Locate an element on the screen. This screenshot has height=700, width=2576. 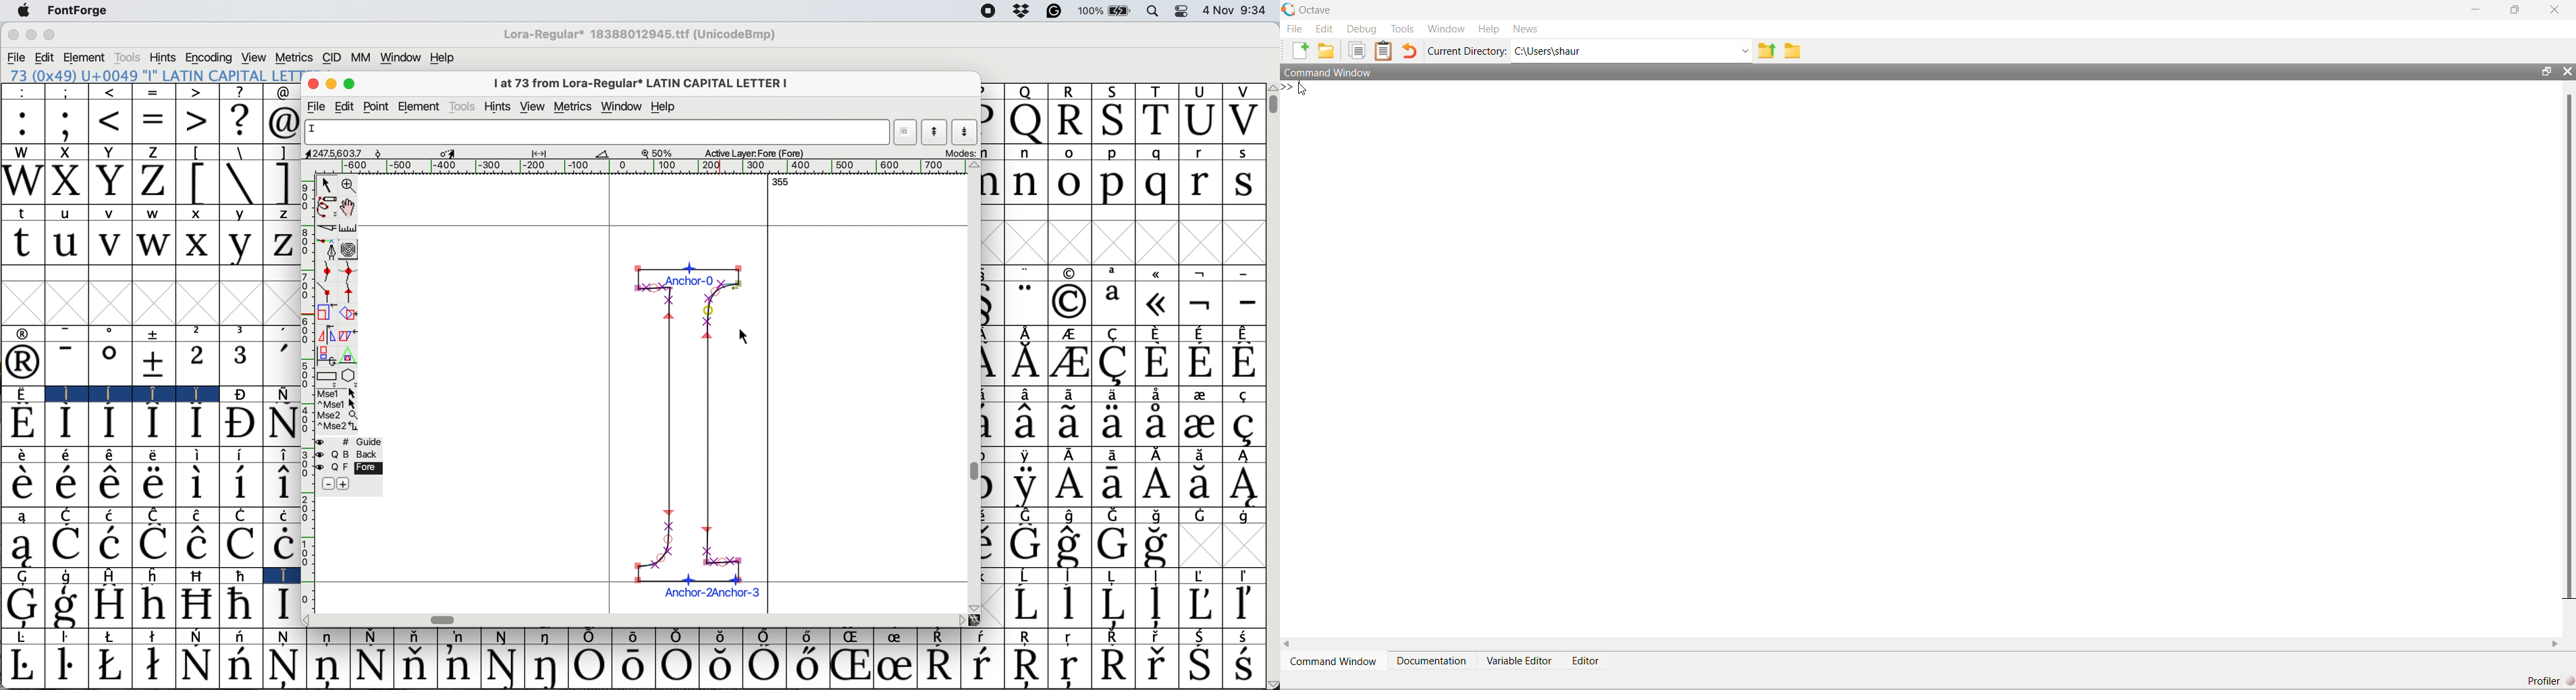
Variable Editor is located at coordinates (1520, 660).